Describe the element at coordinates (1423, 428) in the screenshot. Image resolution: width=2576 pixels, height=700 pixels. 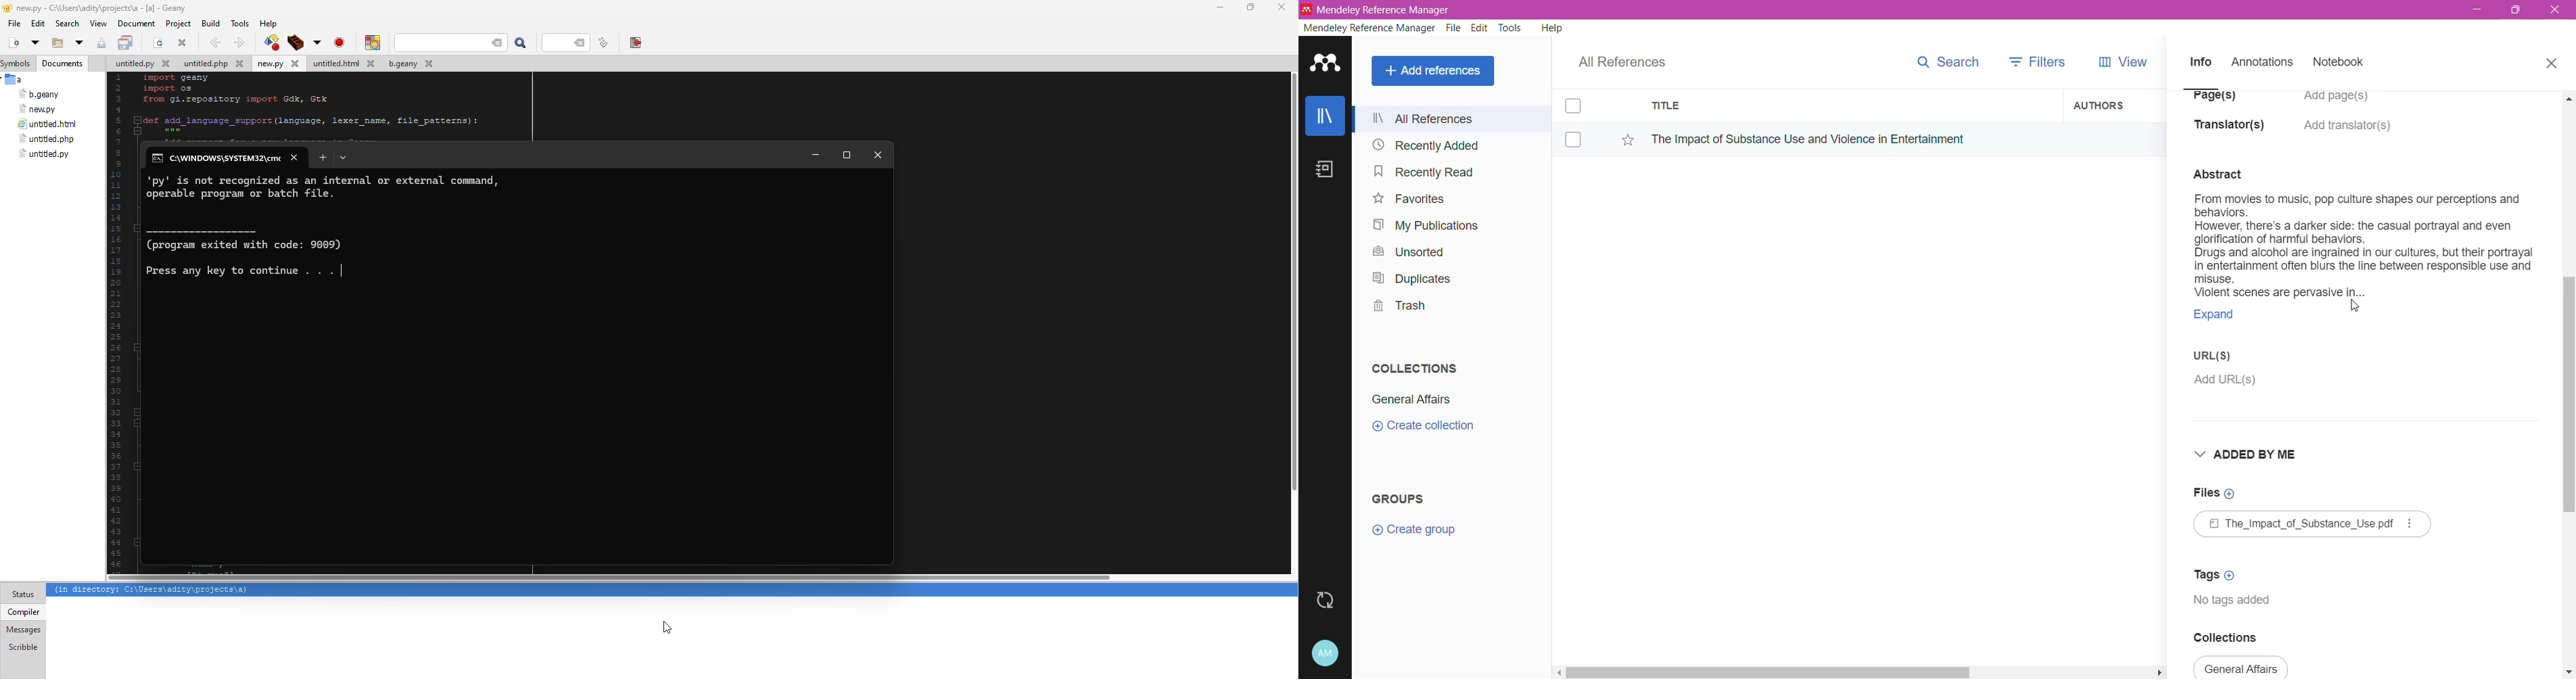
I see `Click to Create Collection` at that location.